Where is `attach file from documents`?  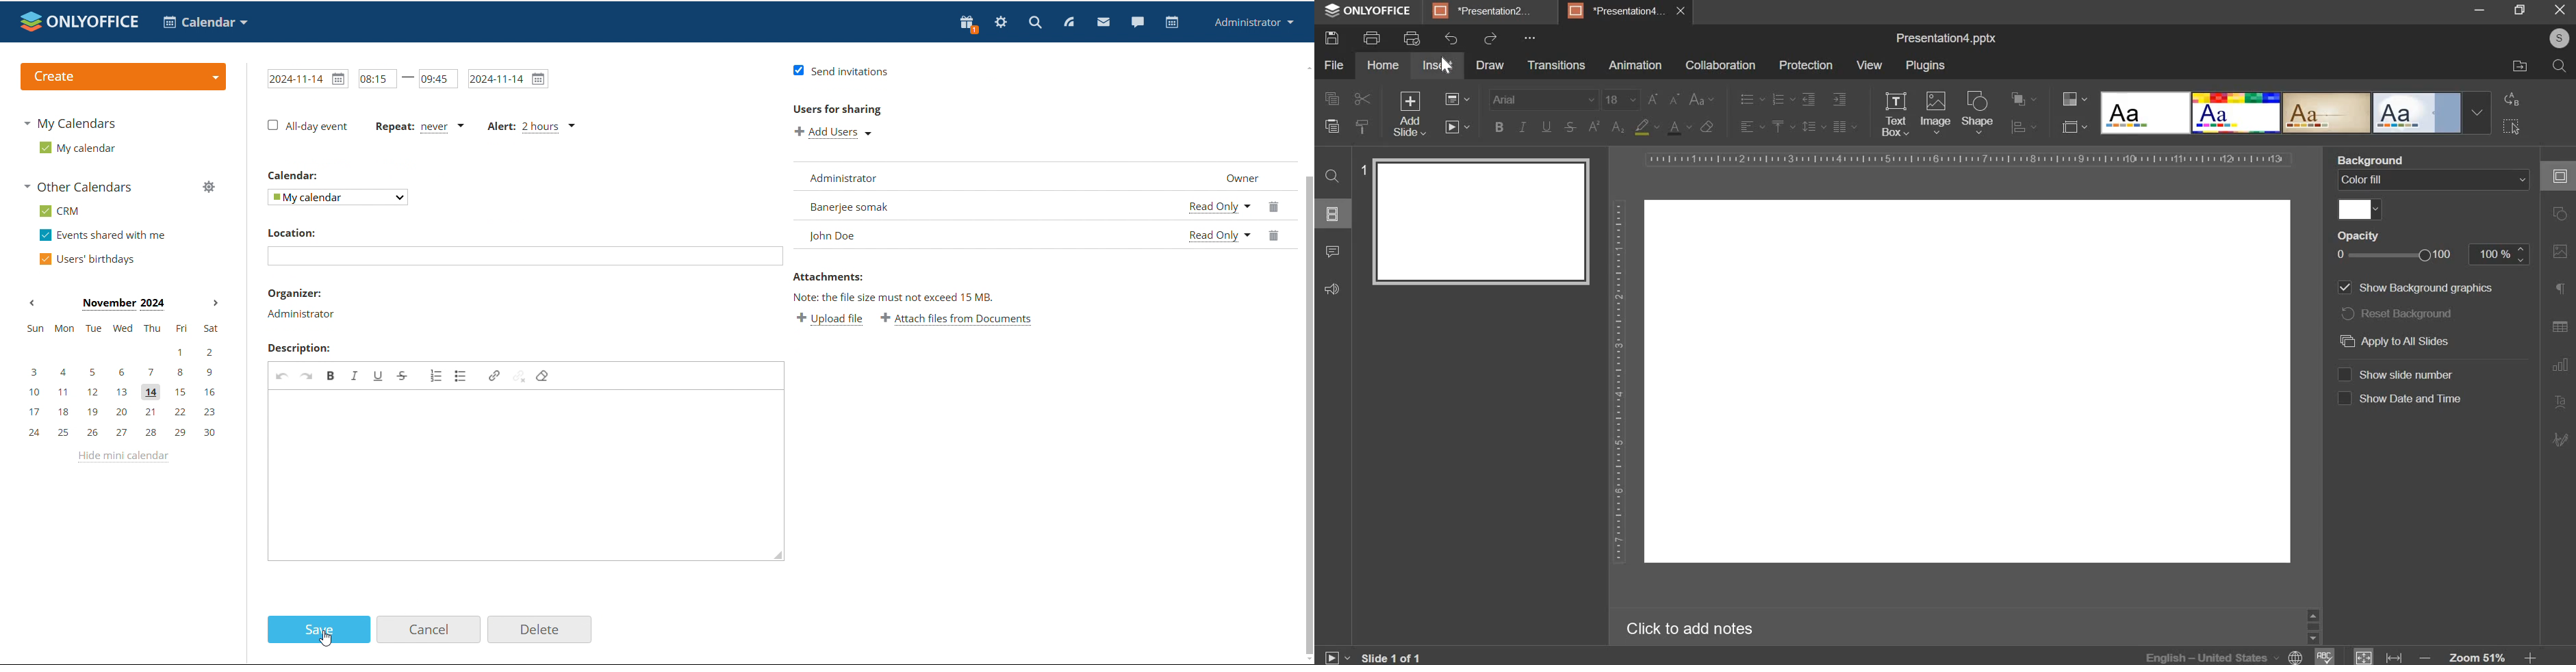
attach file from documents is located at coordinates (957, 321).